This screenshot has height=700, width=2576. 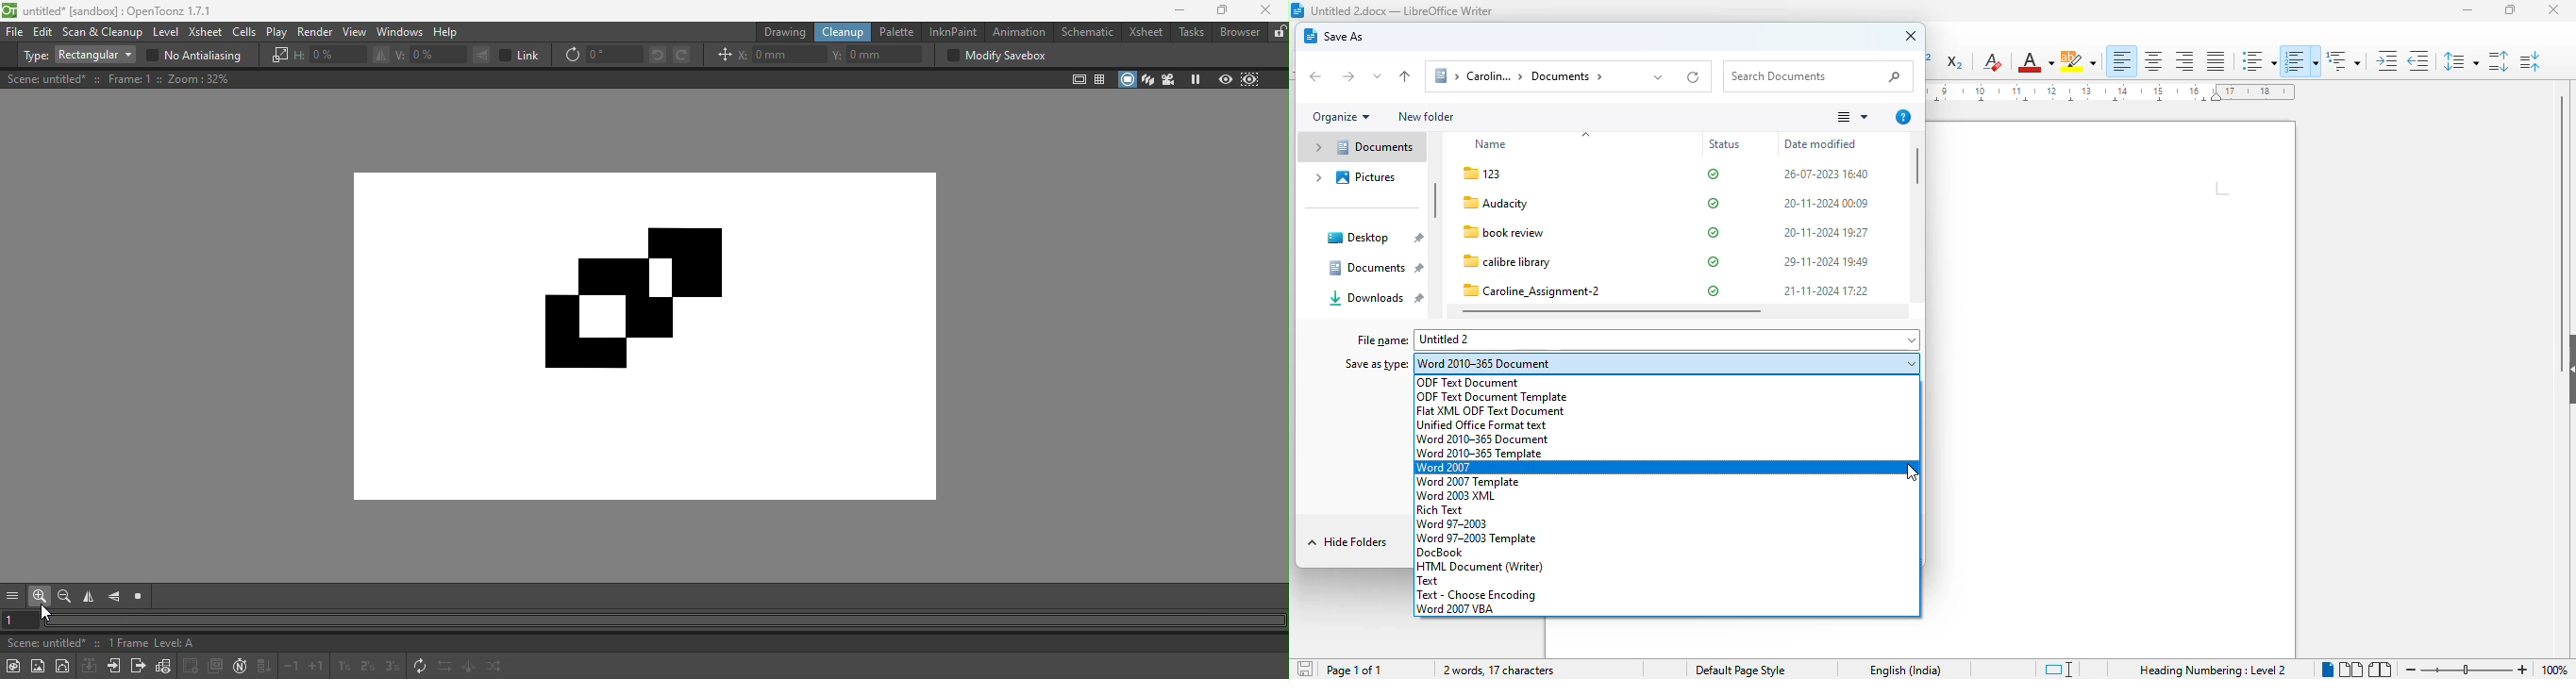 What do you see at coordinates (2035, 61) in the screenshot?
I see `font color` at bounding box center [2035, 61].